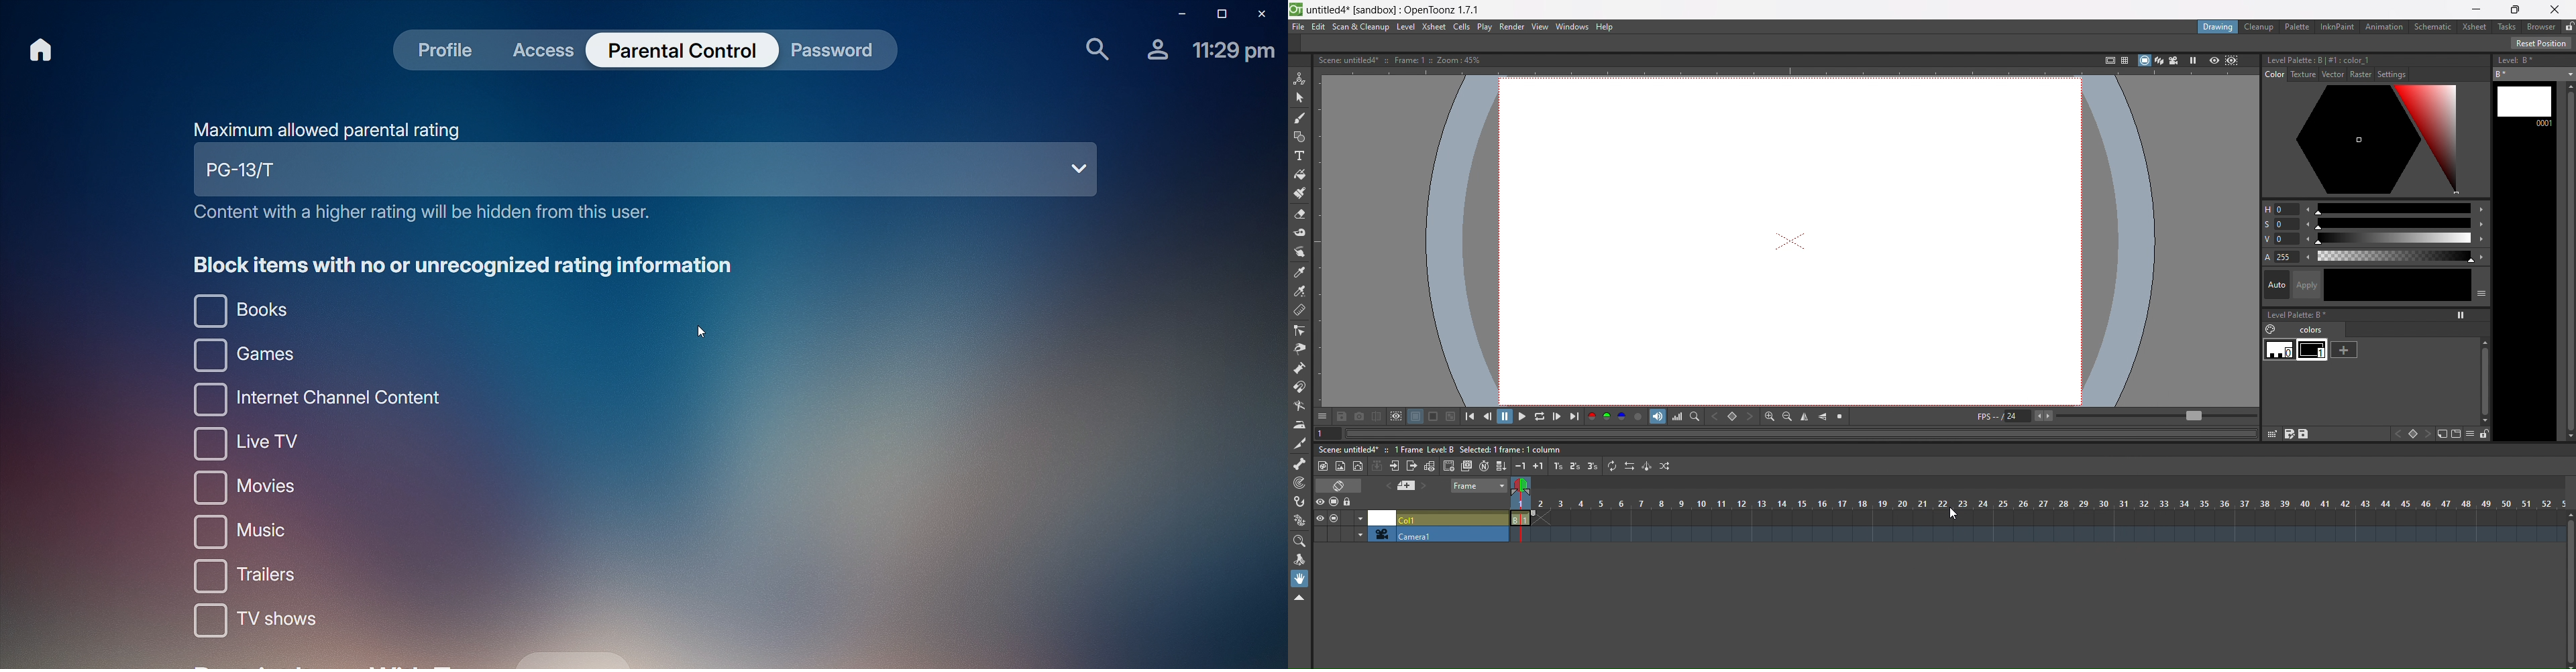 The height and width of the screenshot is (672, 2576). I want to click on Live TV, so click(250, 444).